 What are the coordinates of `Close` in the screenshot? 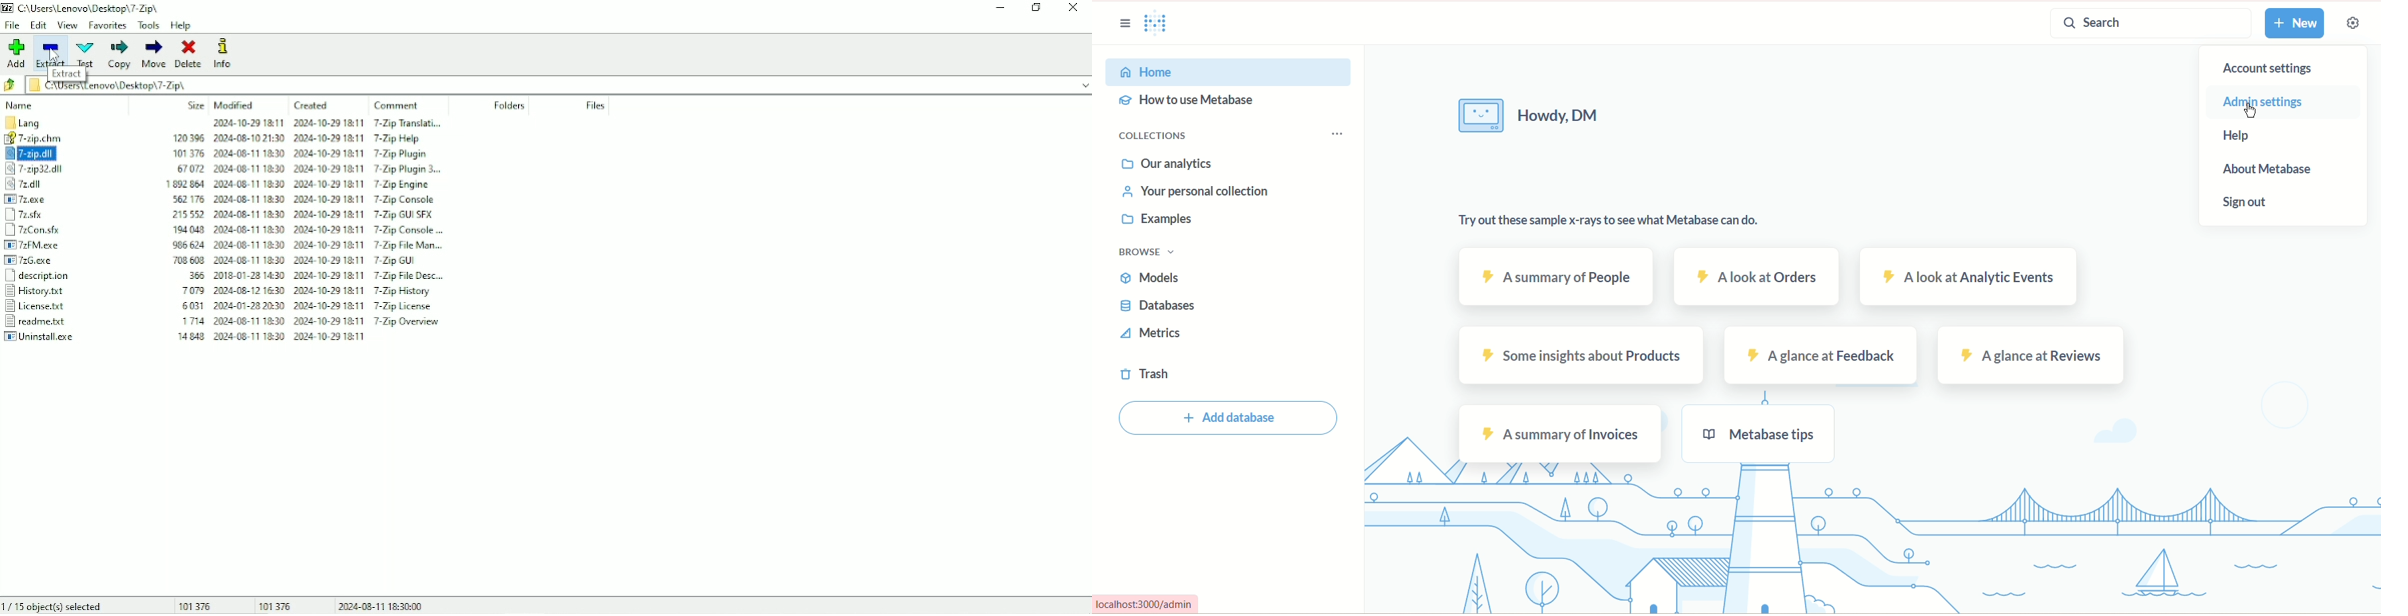 It's located at (1075, 7).